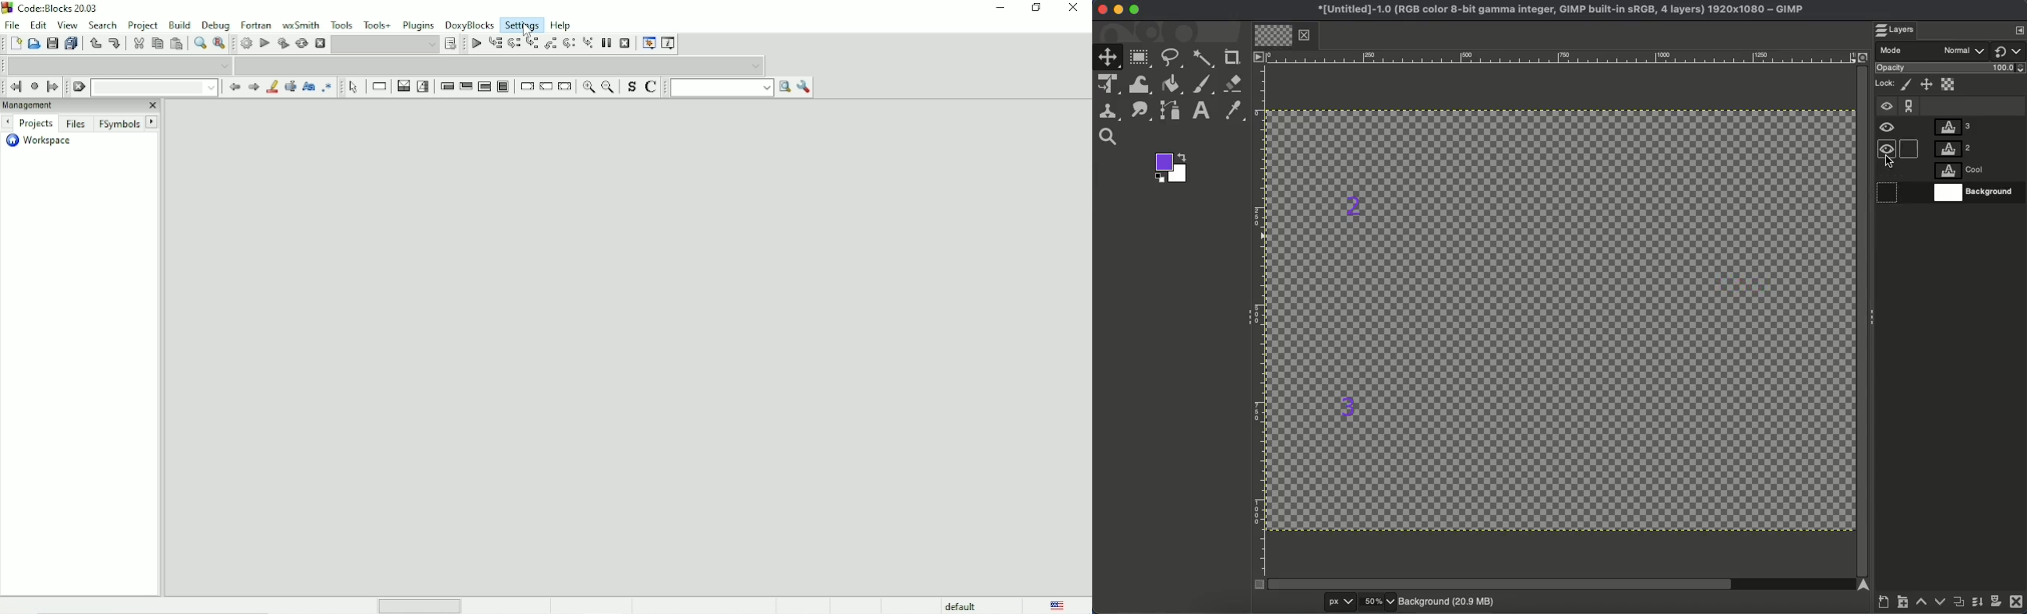  I want to click on Selected text, so click(291, 87).